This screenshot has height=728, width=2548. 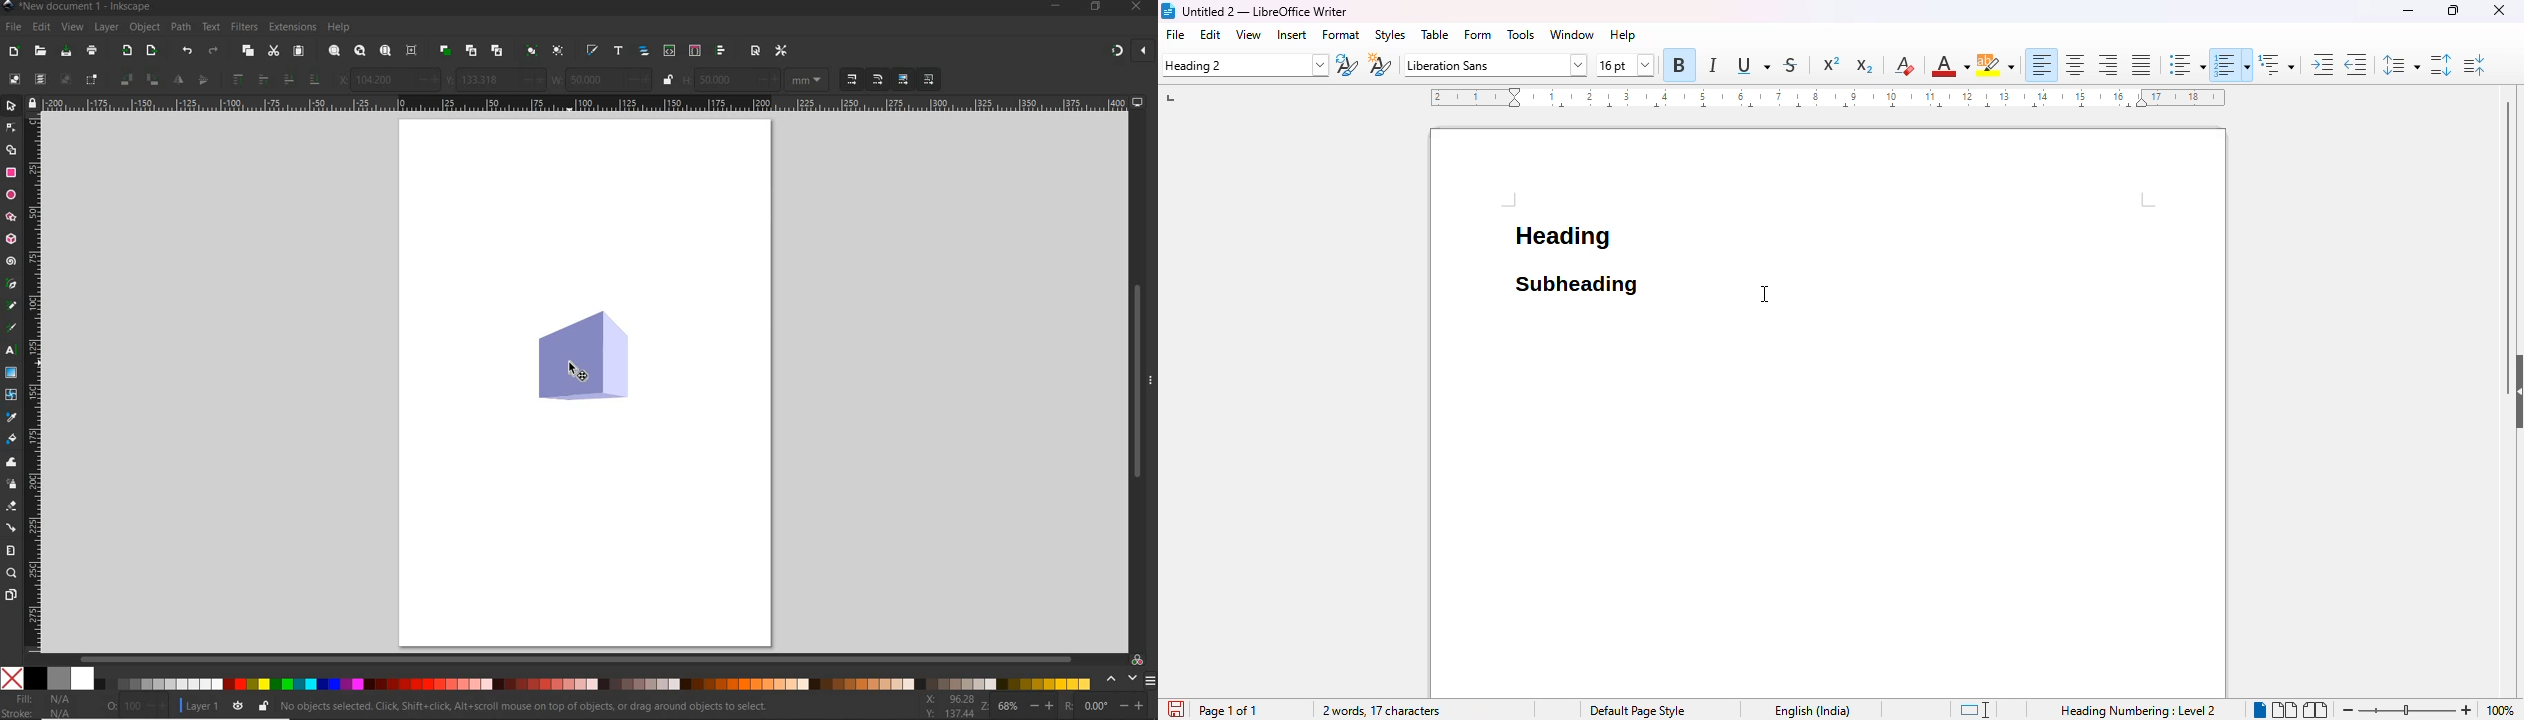 I want to click on zoom factor, so click(x=2500, y=711).